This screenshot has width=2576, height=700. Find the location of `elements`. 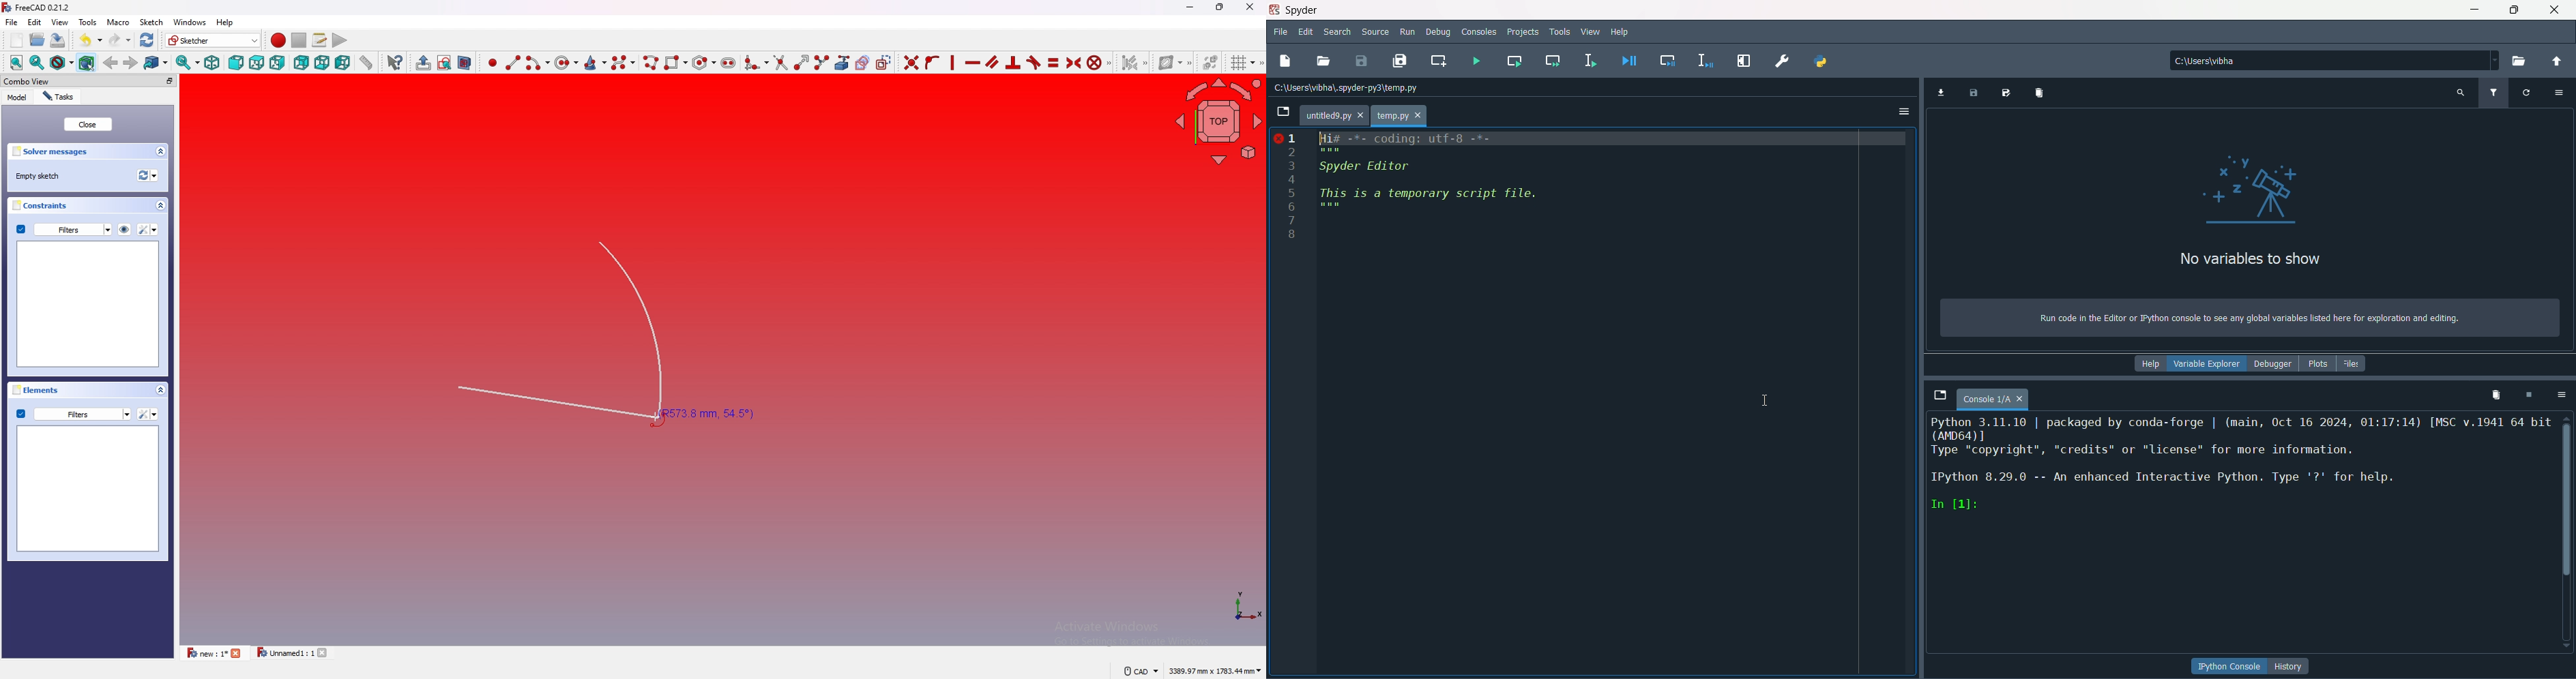

elements is located at coordinates (39, 390).